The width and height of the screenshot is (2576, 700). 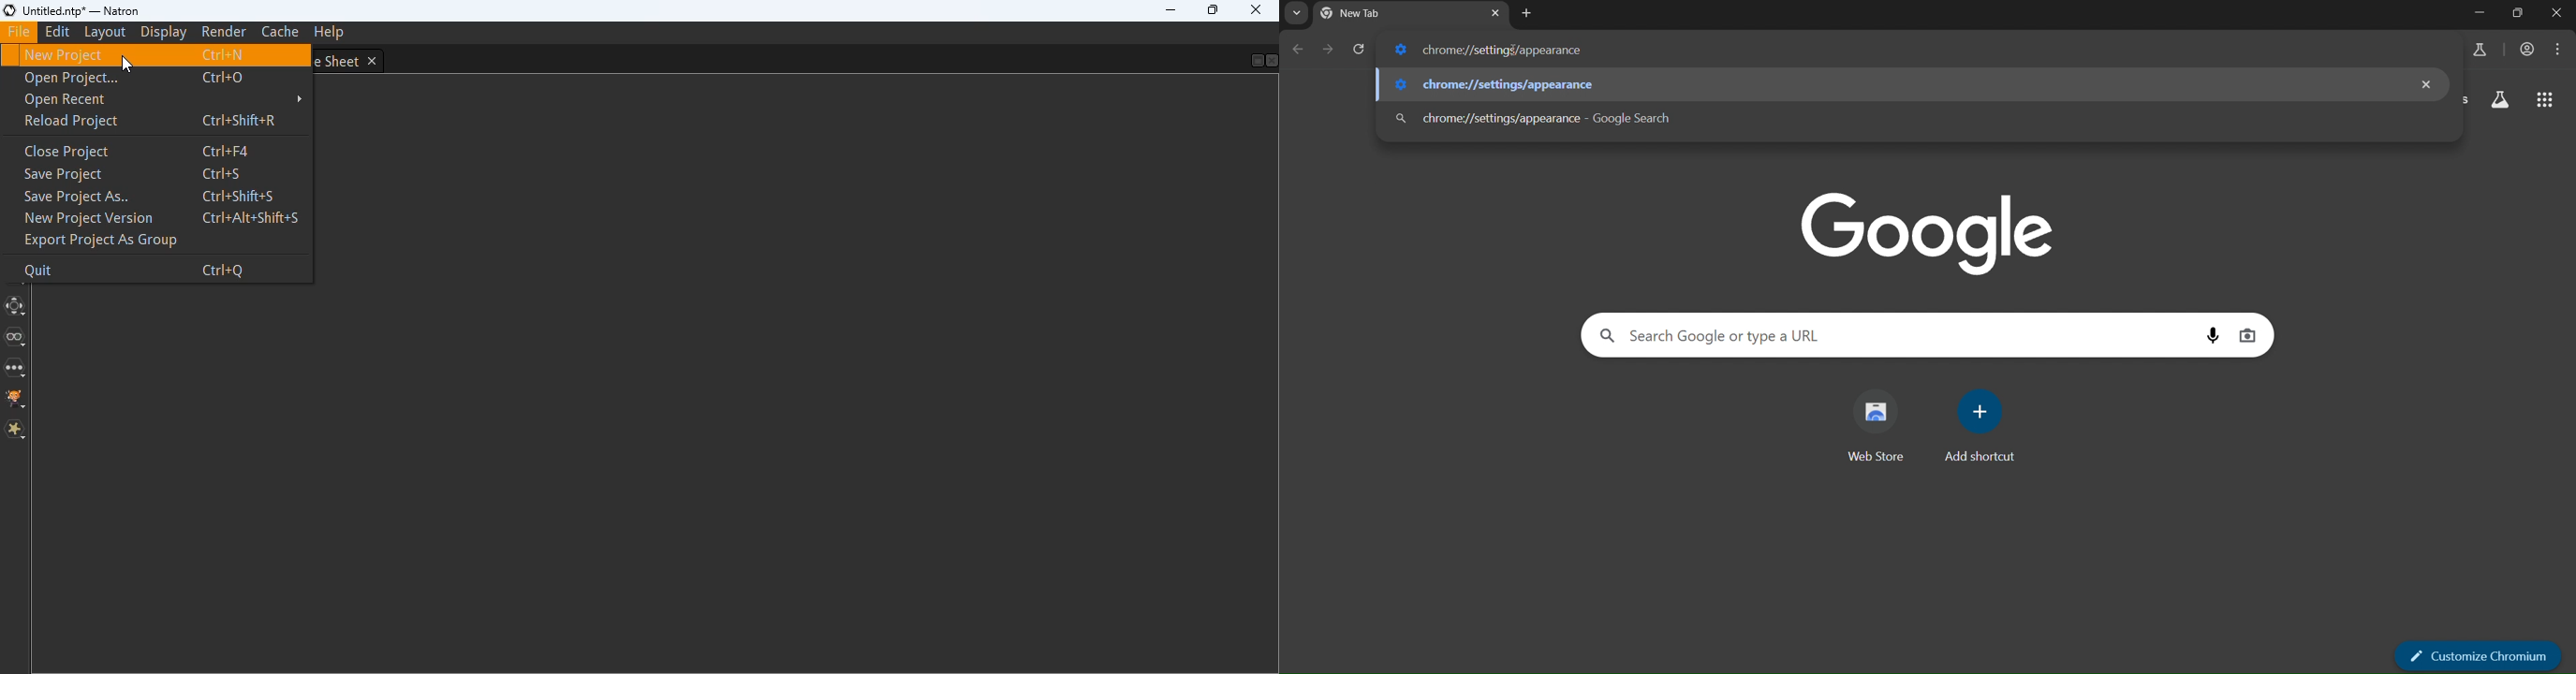 What do you see at coordinates (2209, 334) in the screenshot?
I see `voice search` at bounding box center [2209, 334].